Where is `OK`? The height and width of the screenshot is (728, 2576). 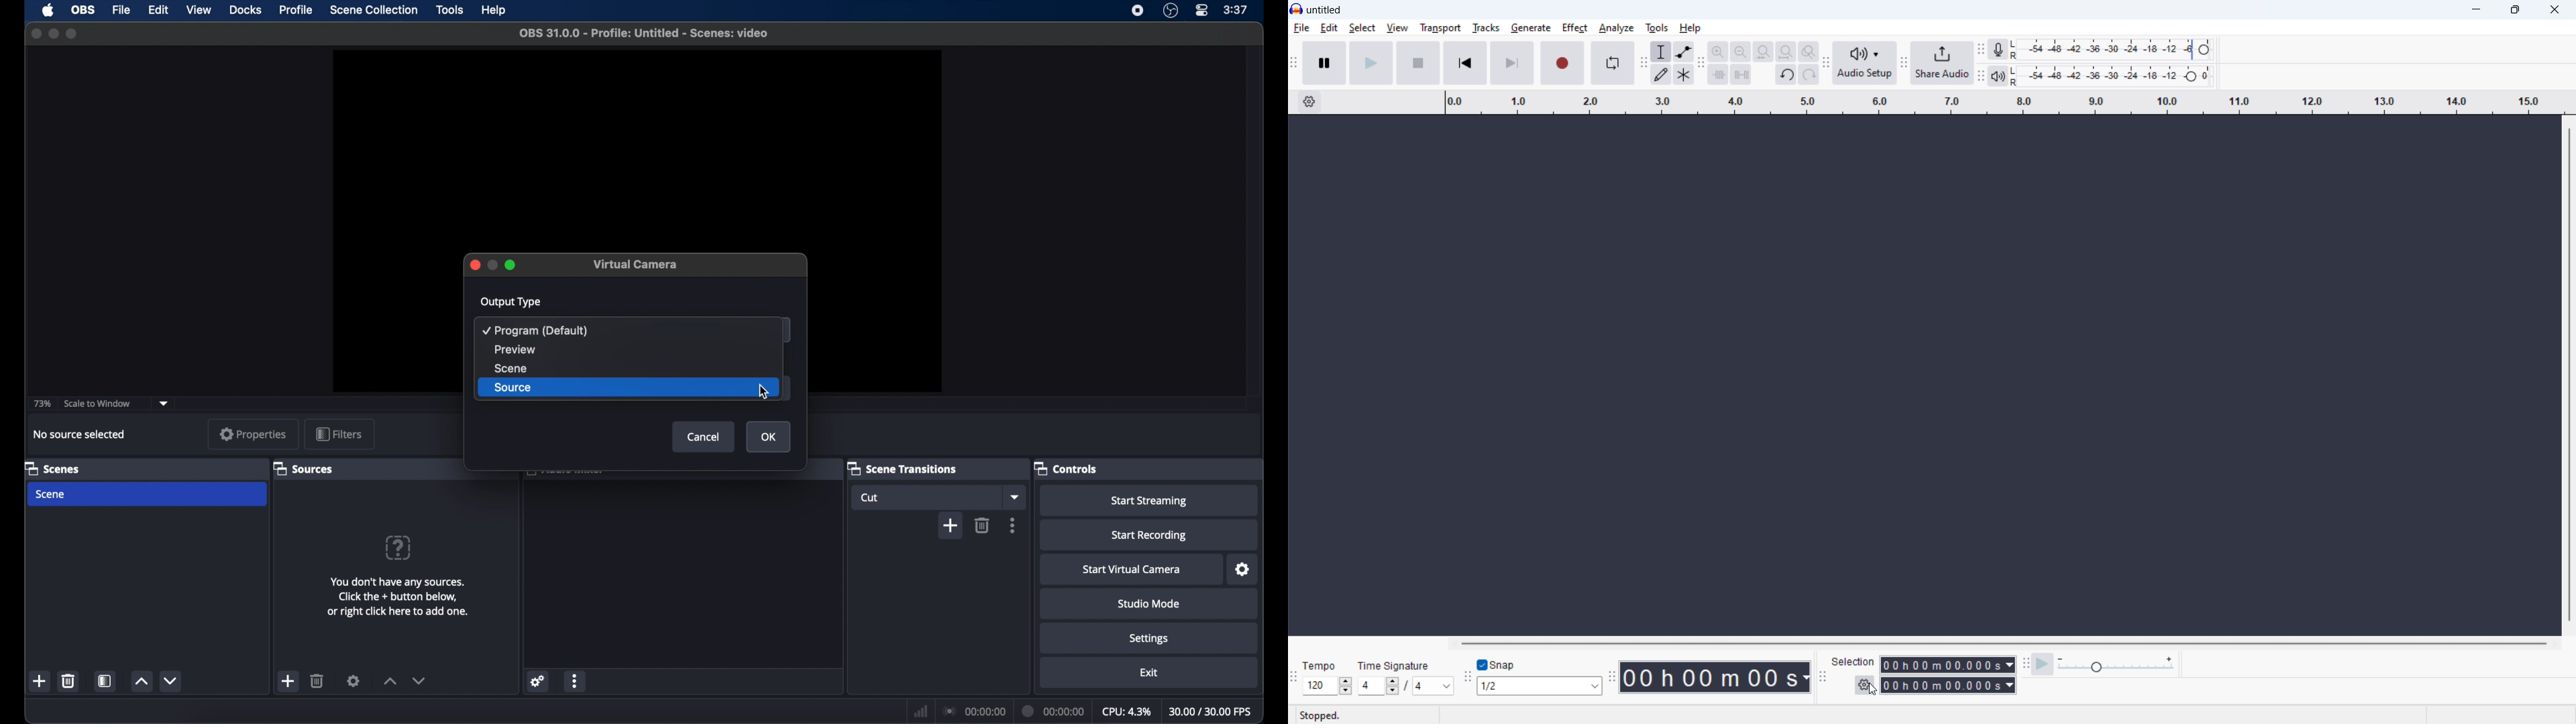
OK is located at coordinates (768, 438).